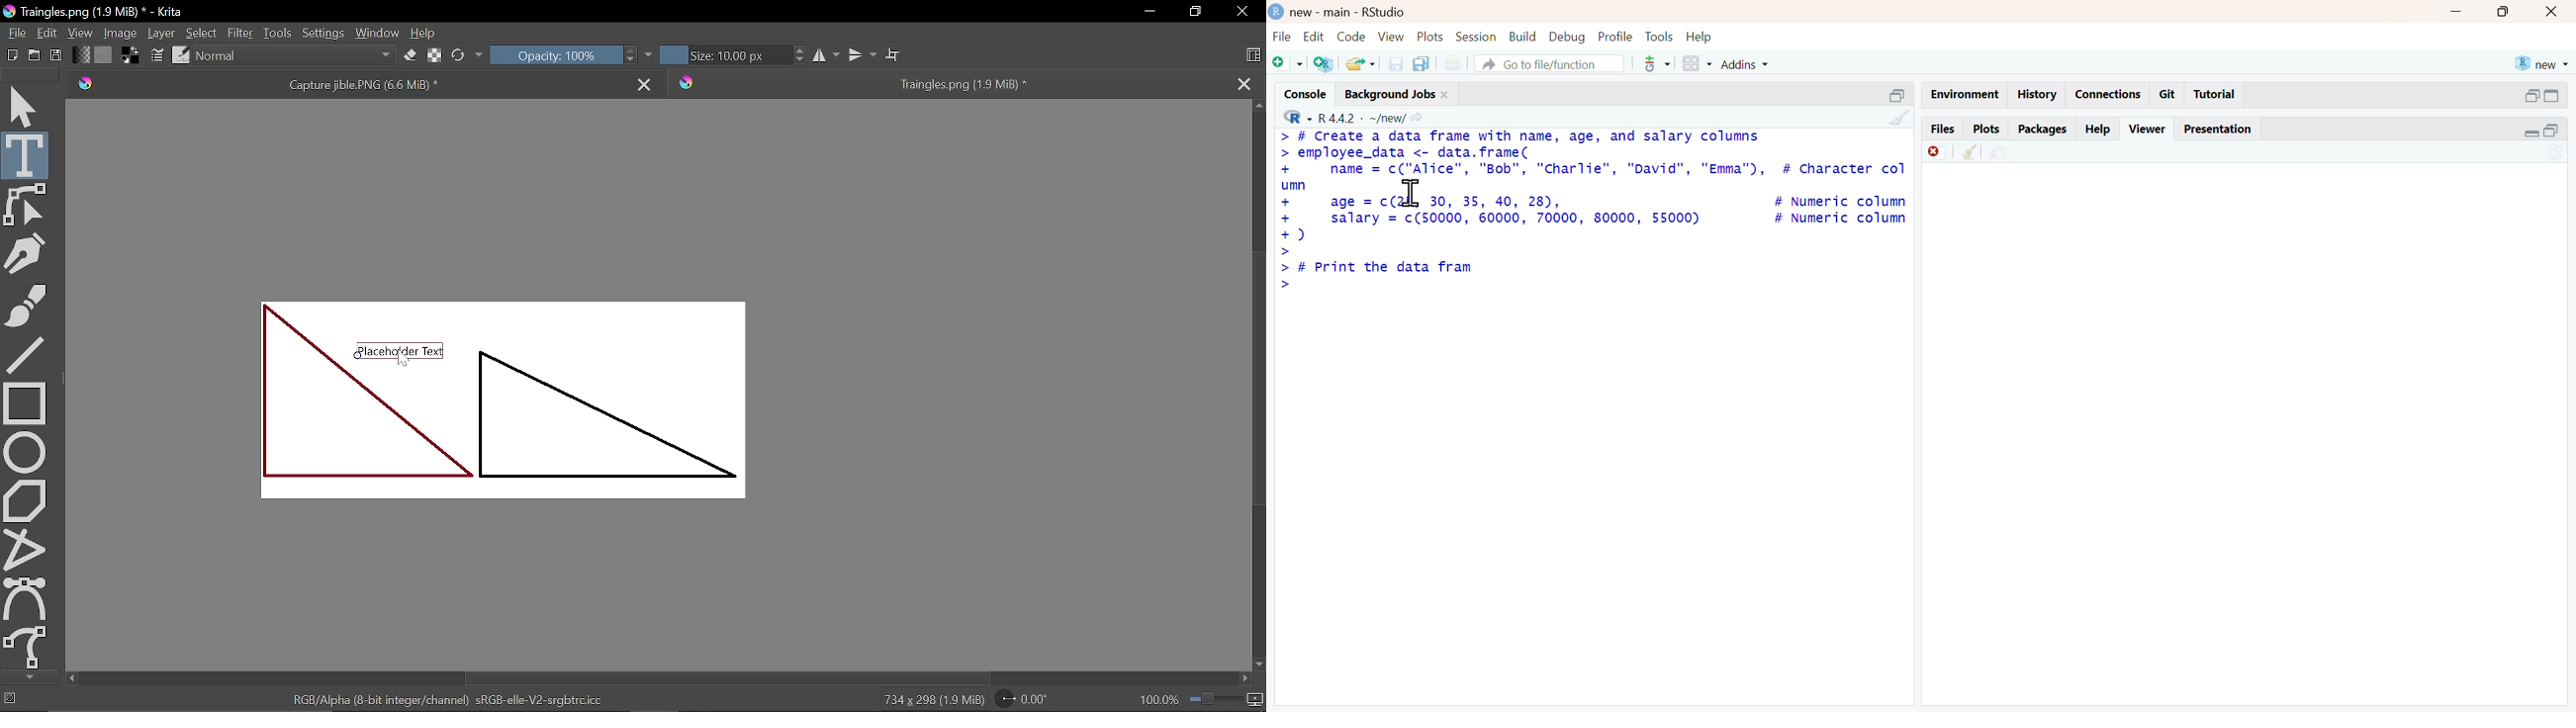 The height and width of the screenshot is (728, 2576). Describe the element at coordinates (26, 306) in the screenshot. I see `Freehand brush` at that location.